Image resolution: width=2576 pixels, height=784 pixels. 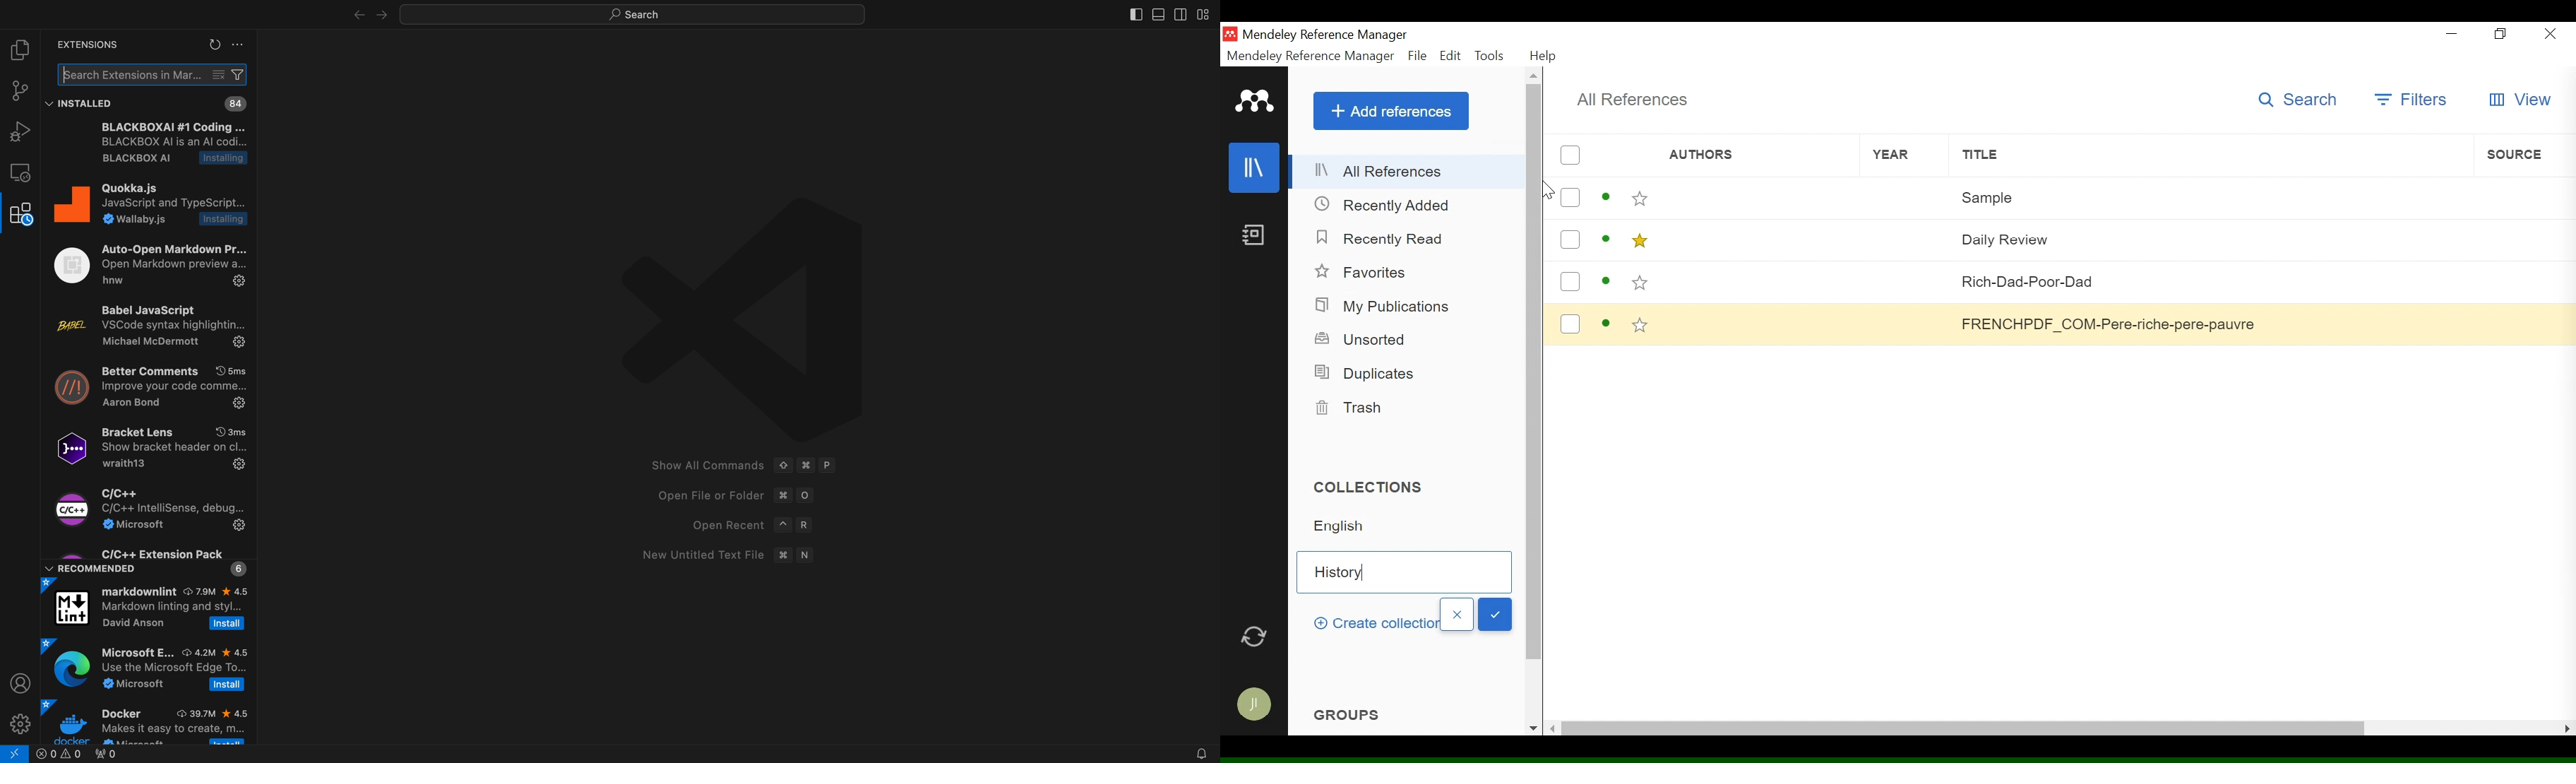 What do you see at coordinates (1569, 242) in the screenshot?
I see `(un)select` at bounding box center [1569, 242].